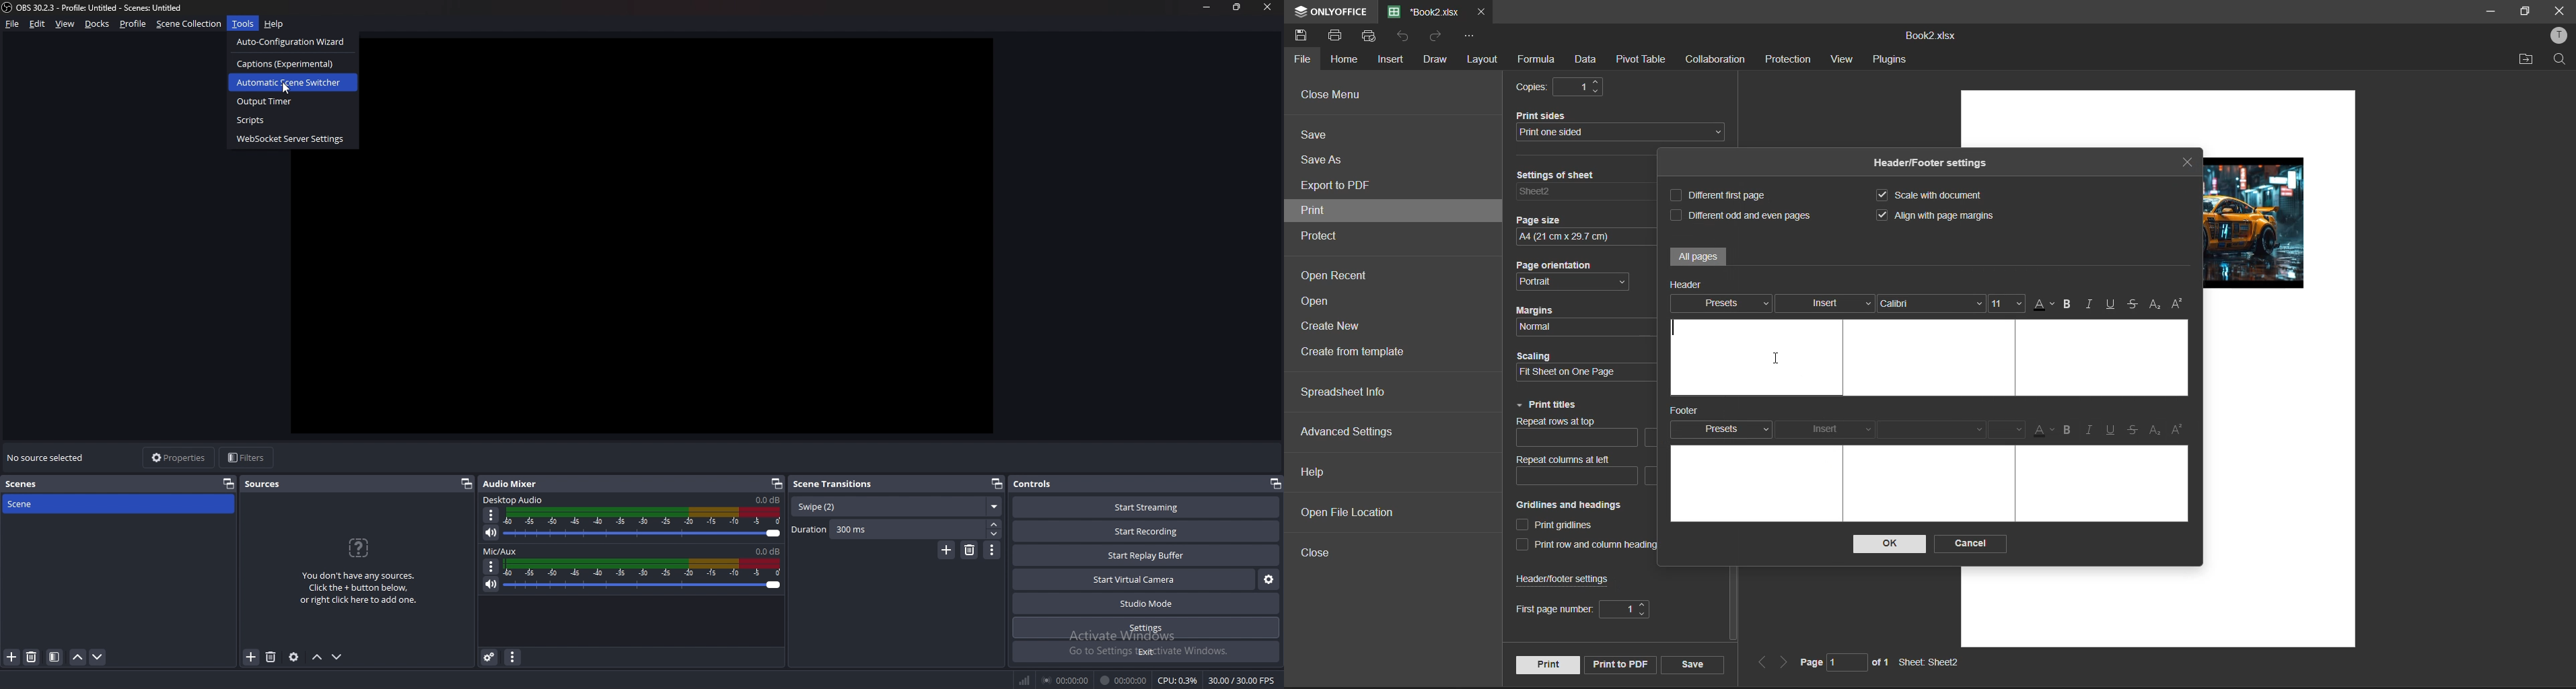  I want to click on different first page, so click(1723, 196).